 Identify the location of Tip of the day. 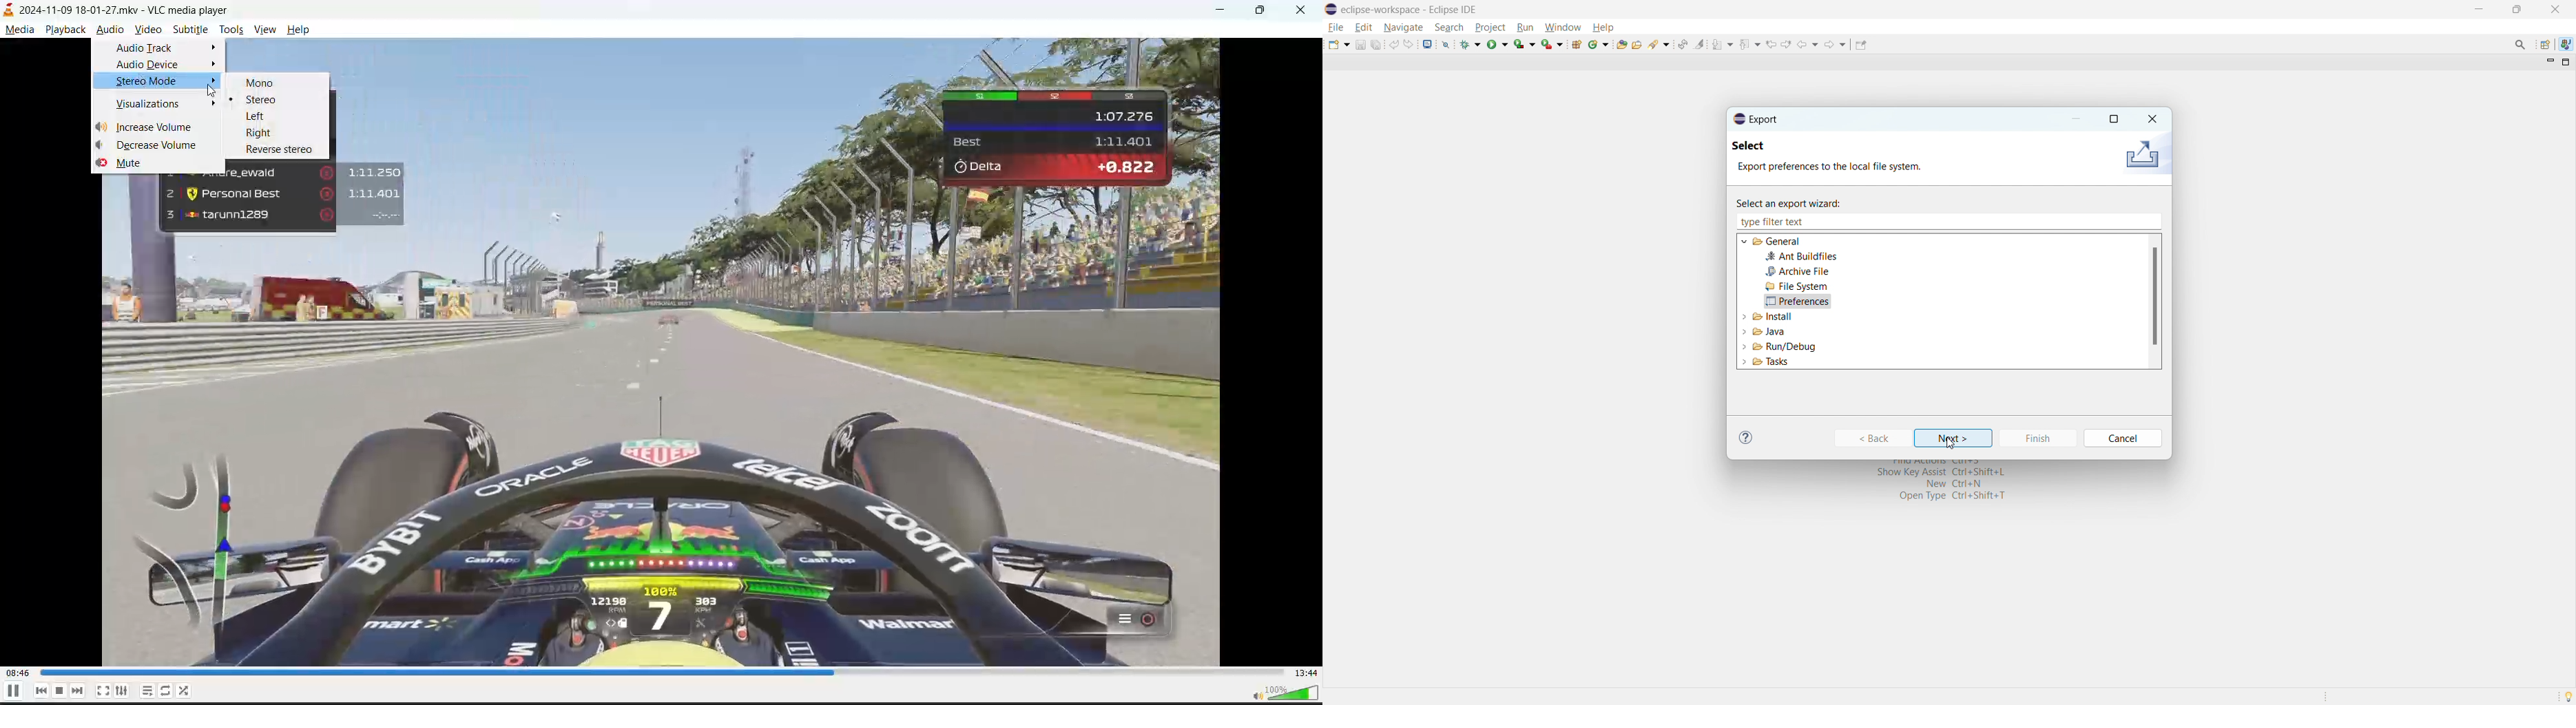
(2568, 695).